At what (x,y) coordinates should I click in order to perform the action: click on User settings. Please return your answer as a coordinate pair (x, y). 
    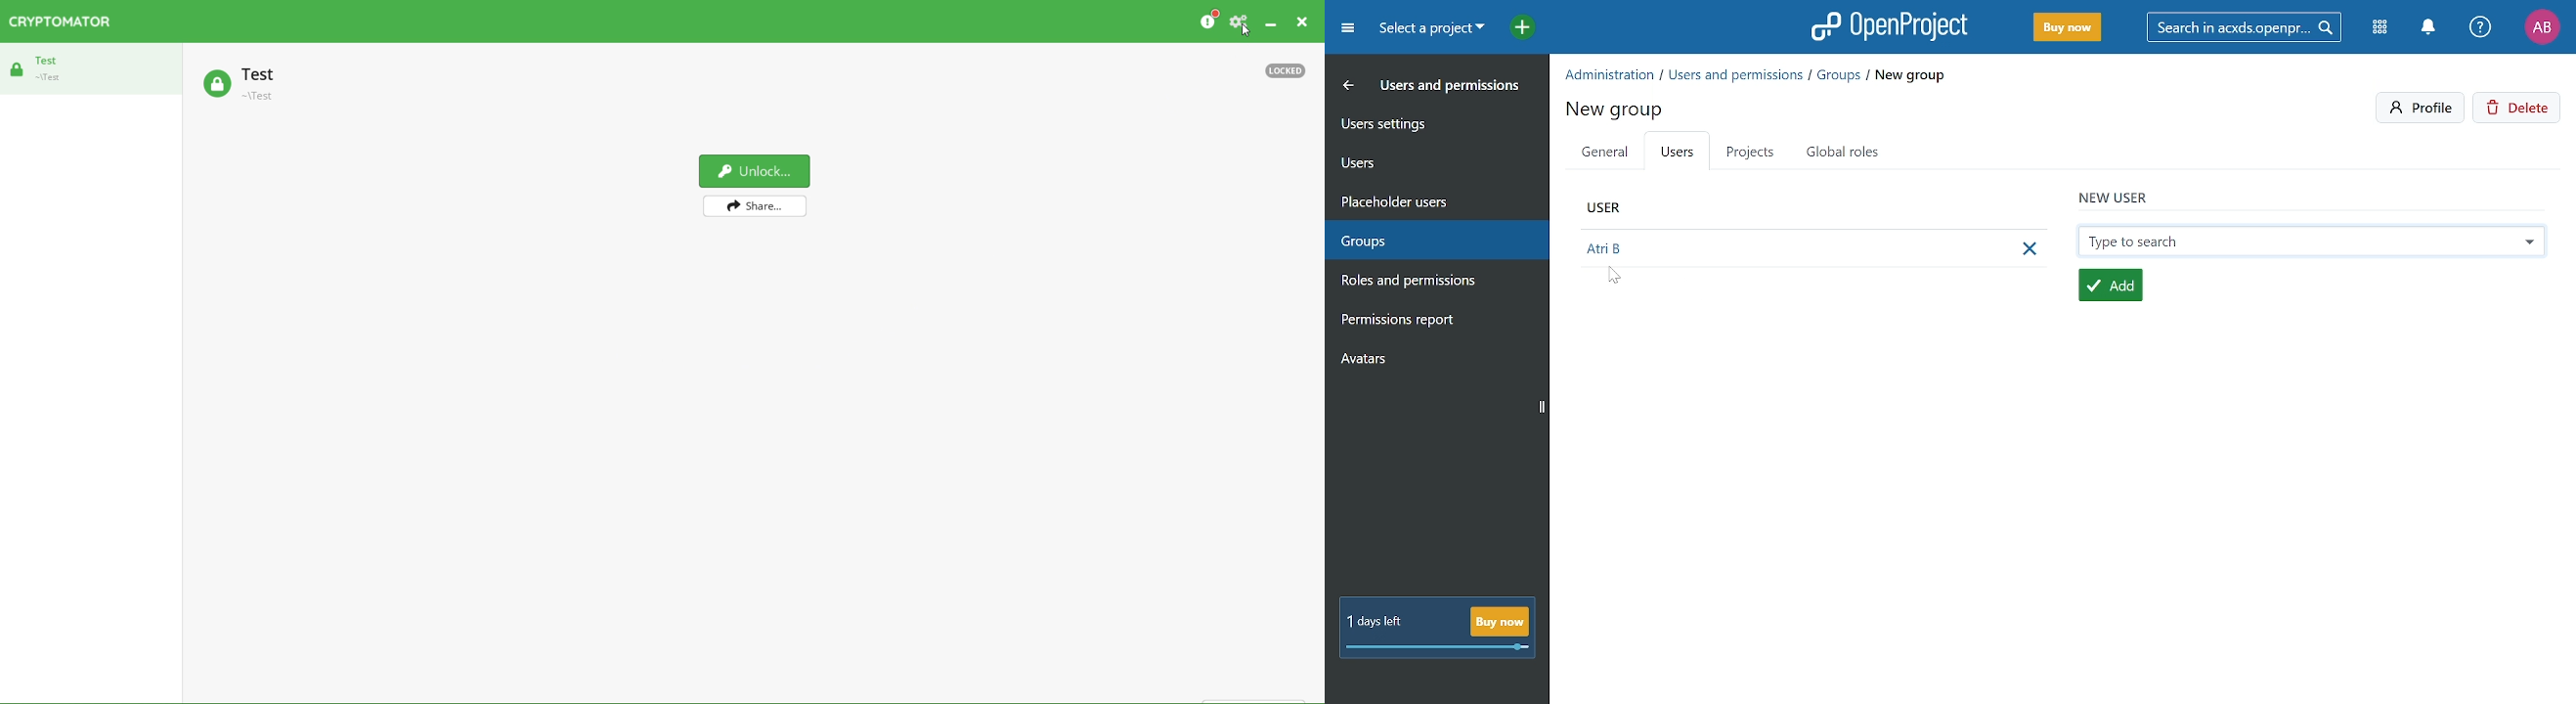
    Looking at the image, I should click on (1435, 122).